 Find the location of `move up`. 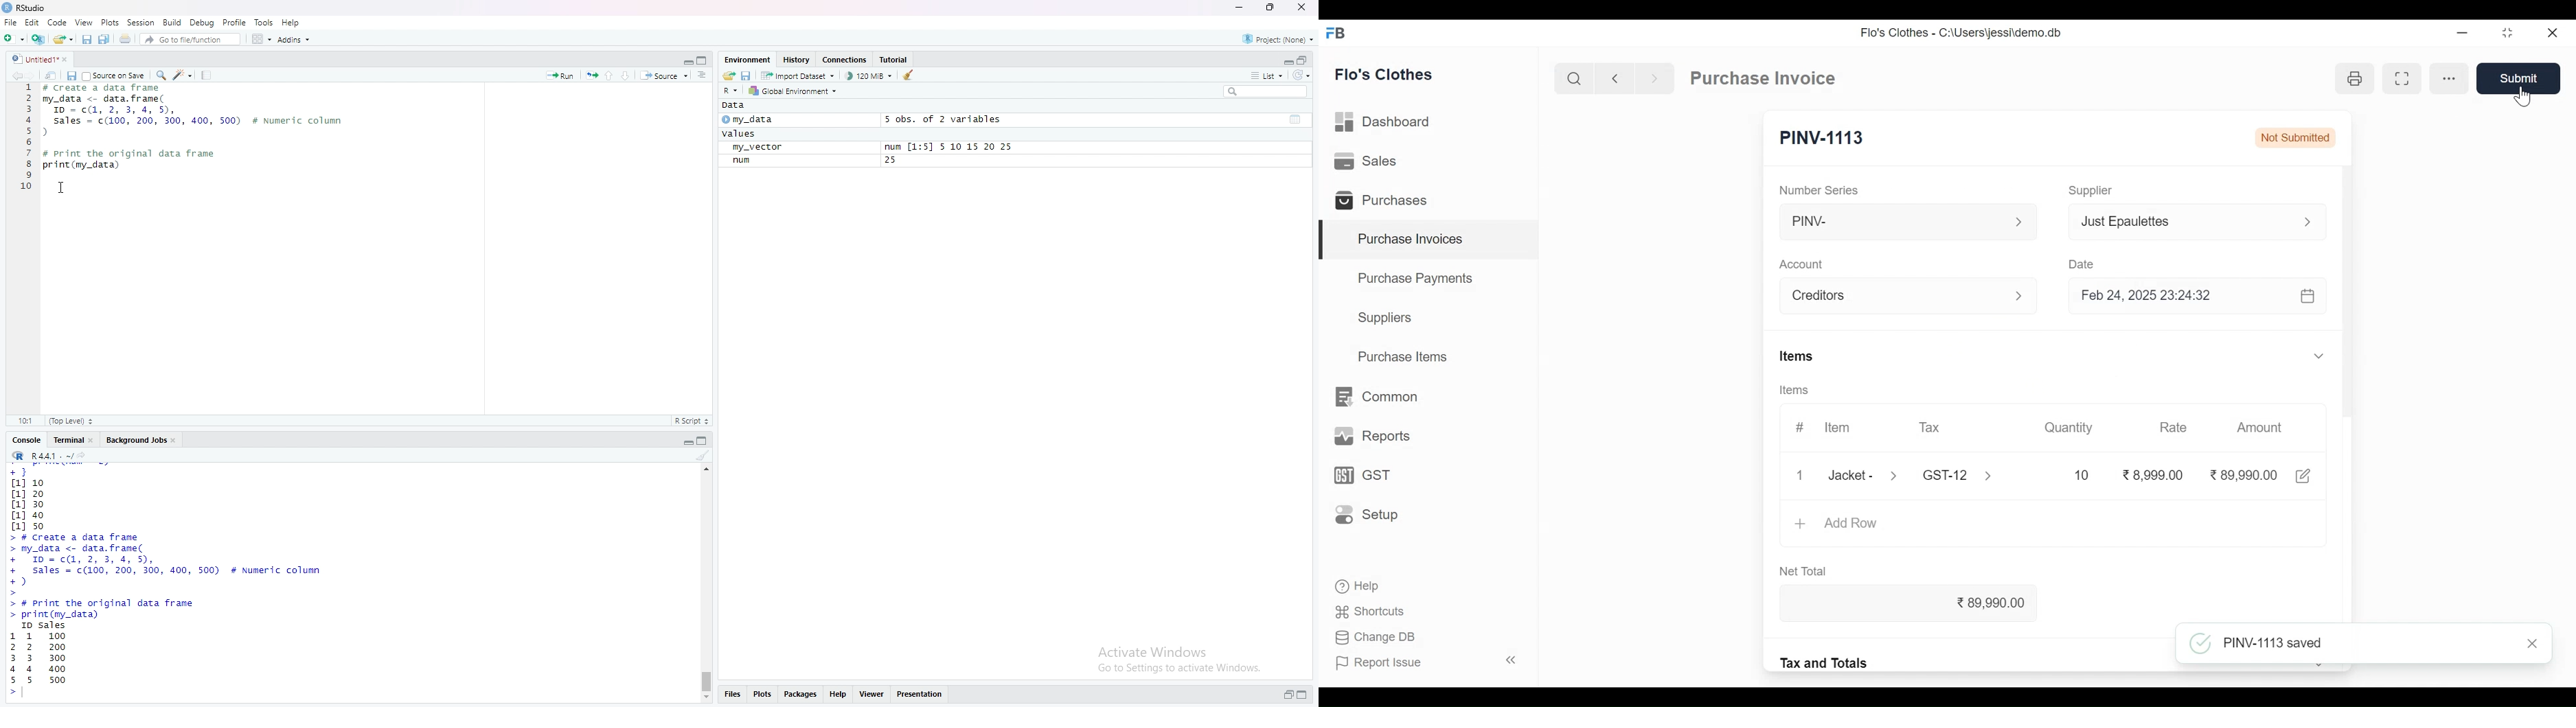

move up is located at coordinates (707, 473).